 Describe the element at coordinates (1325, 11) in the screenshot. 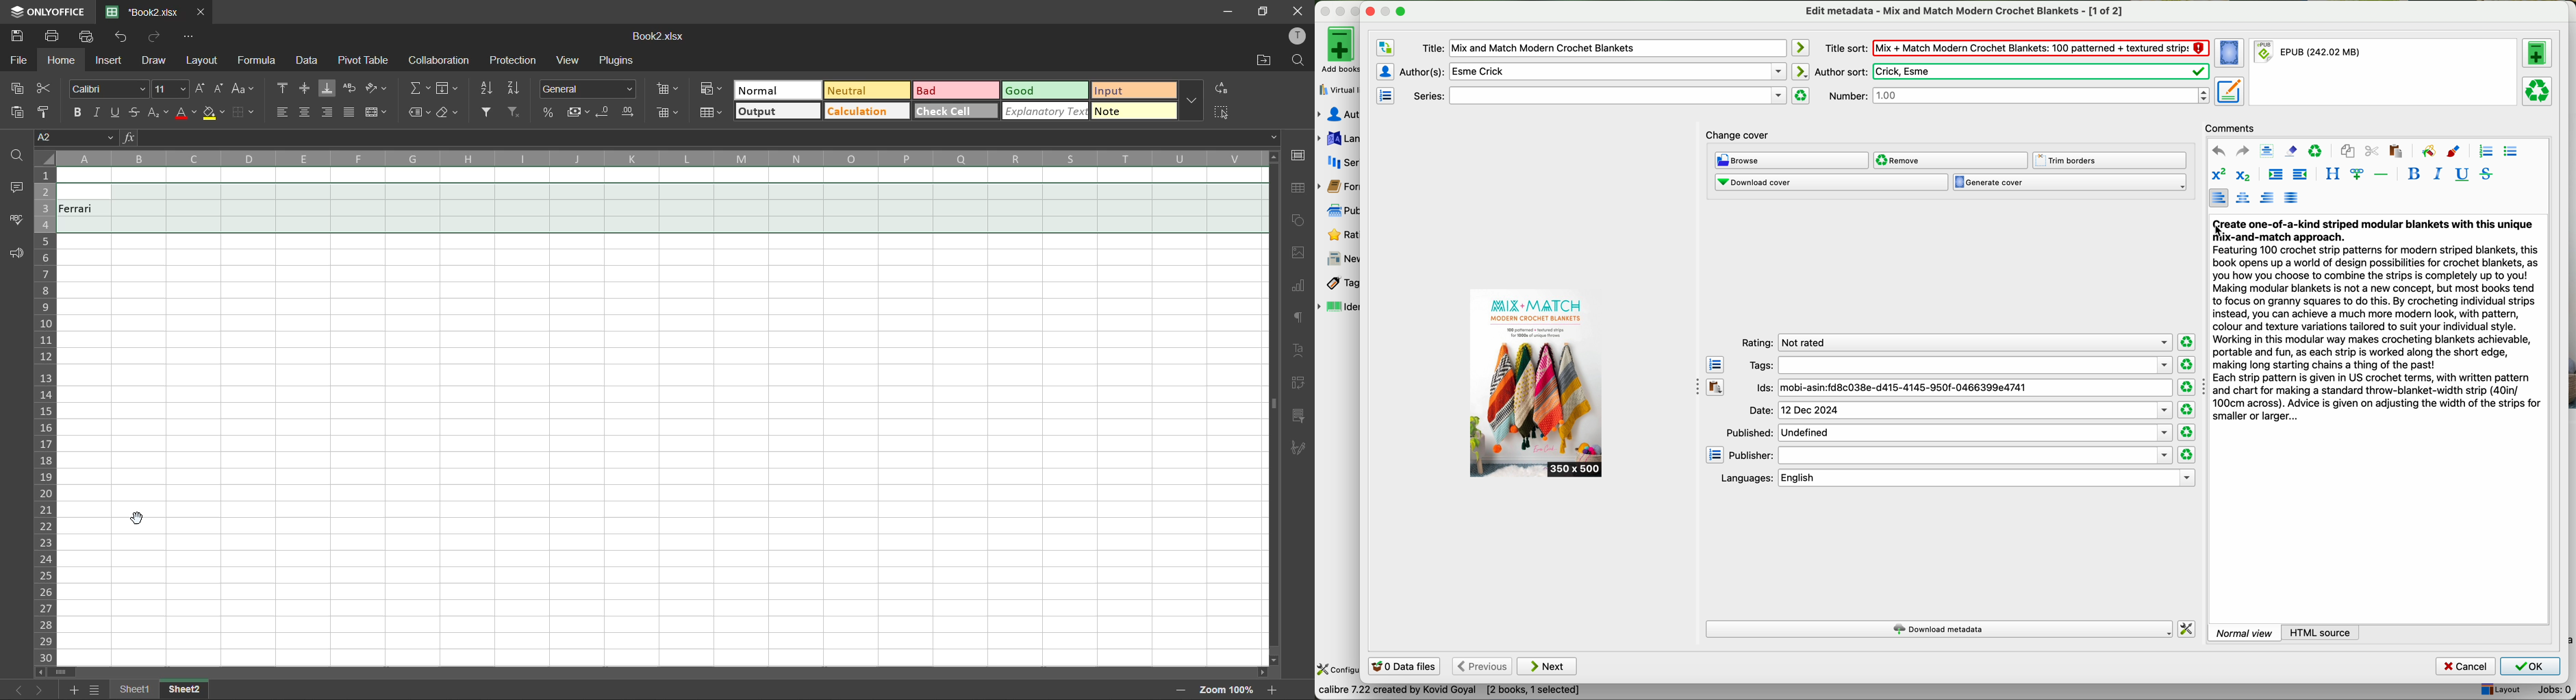

I see `close program` at that location.